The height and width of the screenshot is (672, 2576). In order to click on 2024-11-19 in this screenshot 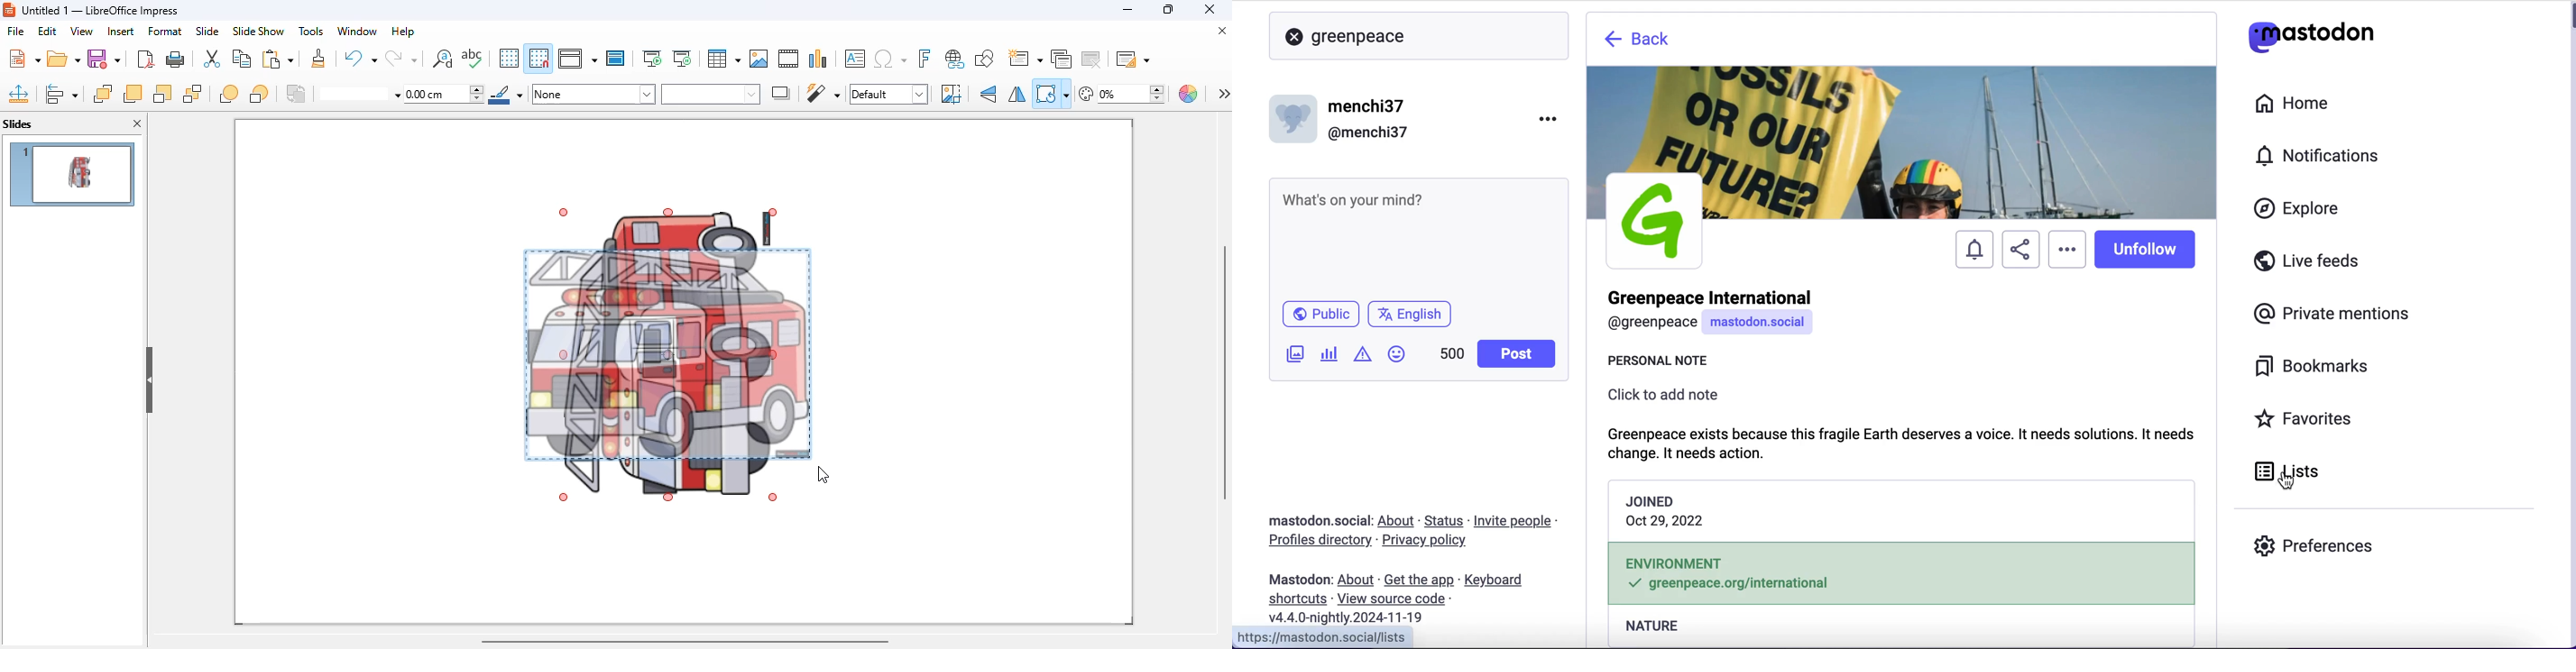, I will do `click(1354, 617)`.